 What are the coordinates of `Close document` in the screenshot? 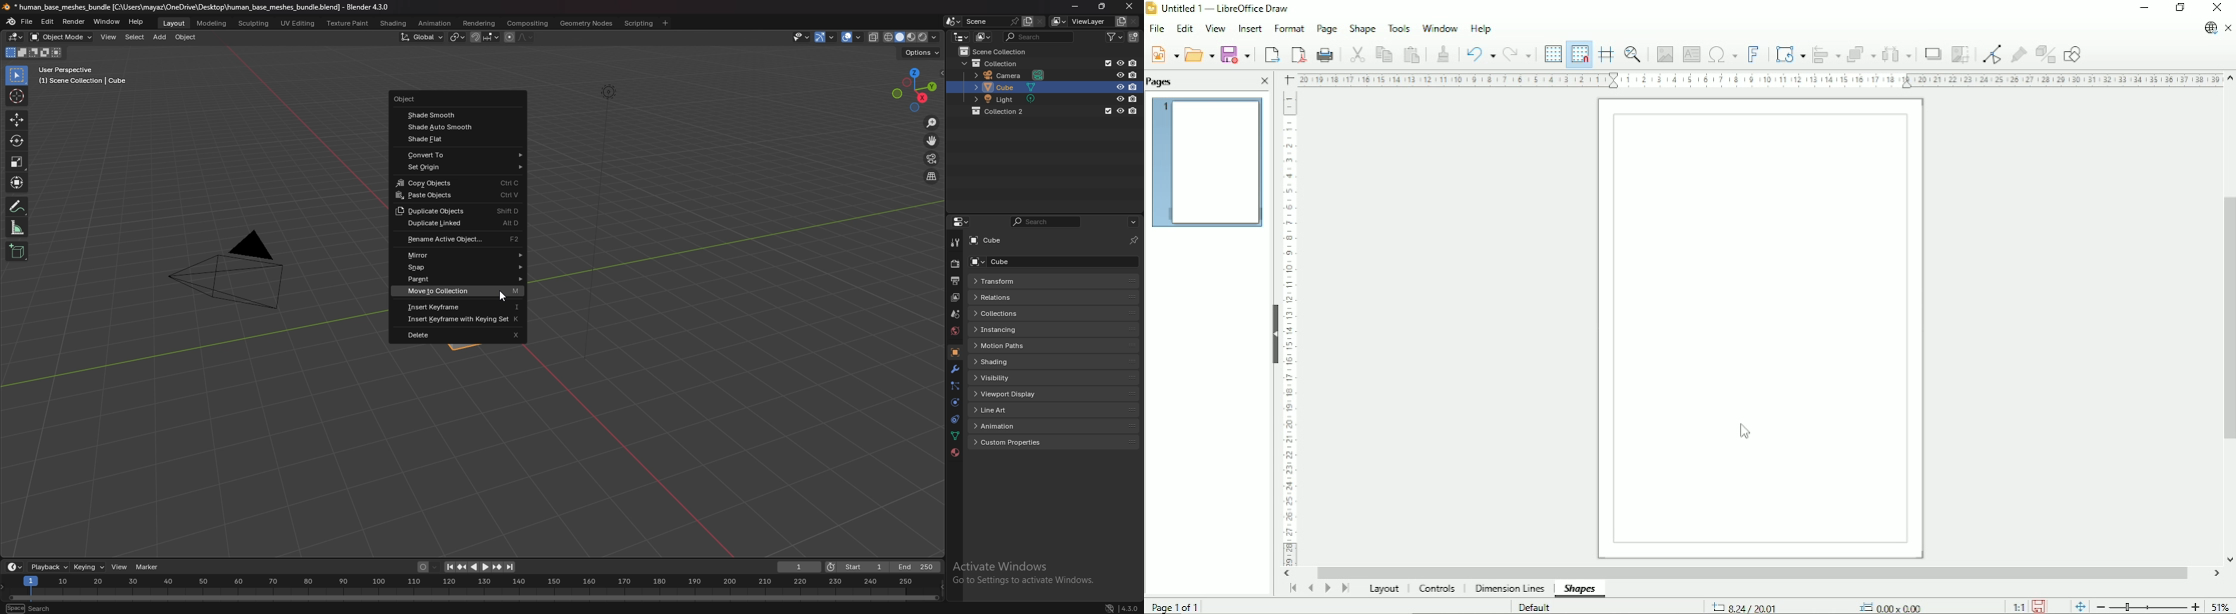 It's located at (2230, 29).